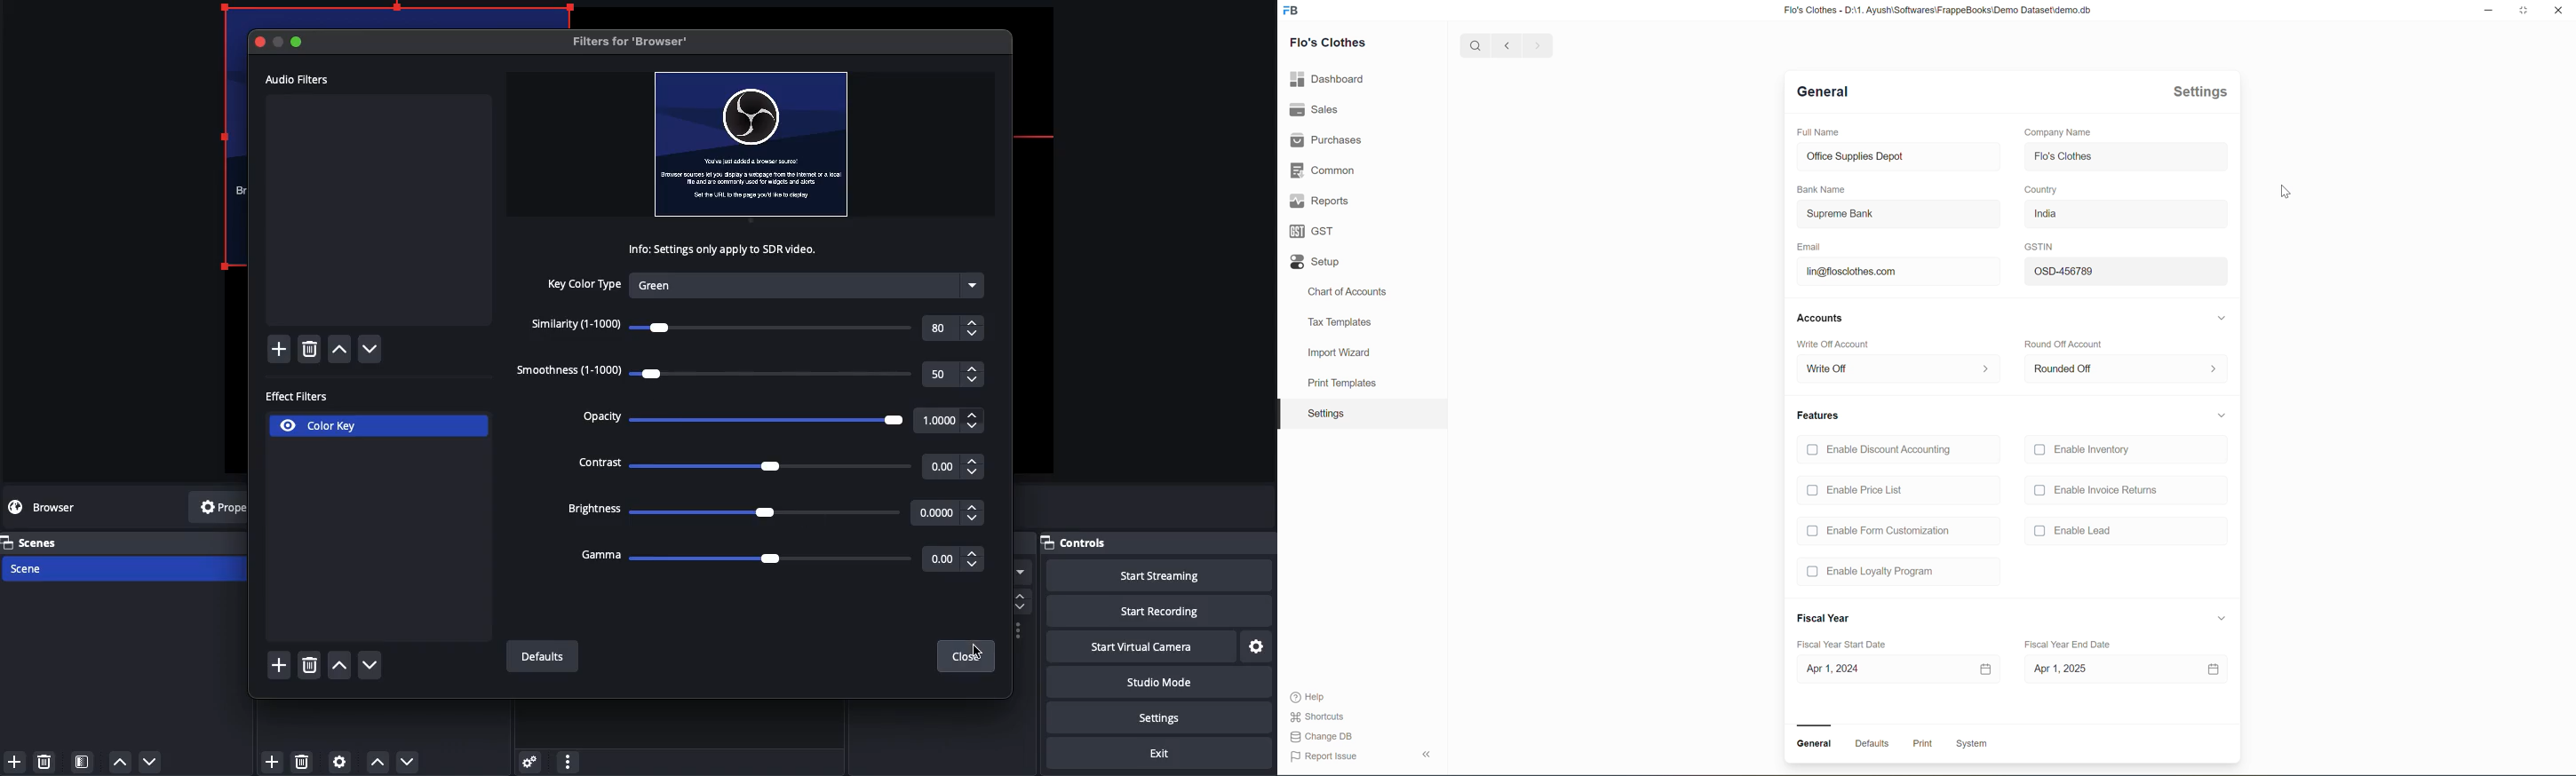 Image resolution: width=2576 pixels, height=784 pixels. Describe the element at coordinates (2287, 191) in the screenshot. I see `cursor` at that location.